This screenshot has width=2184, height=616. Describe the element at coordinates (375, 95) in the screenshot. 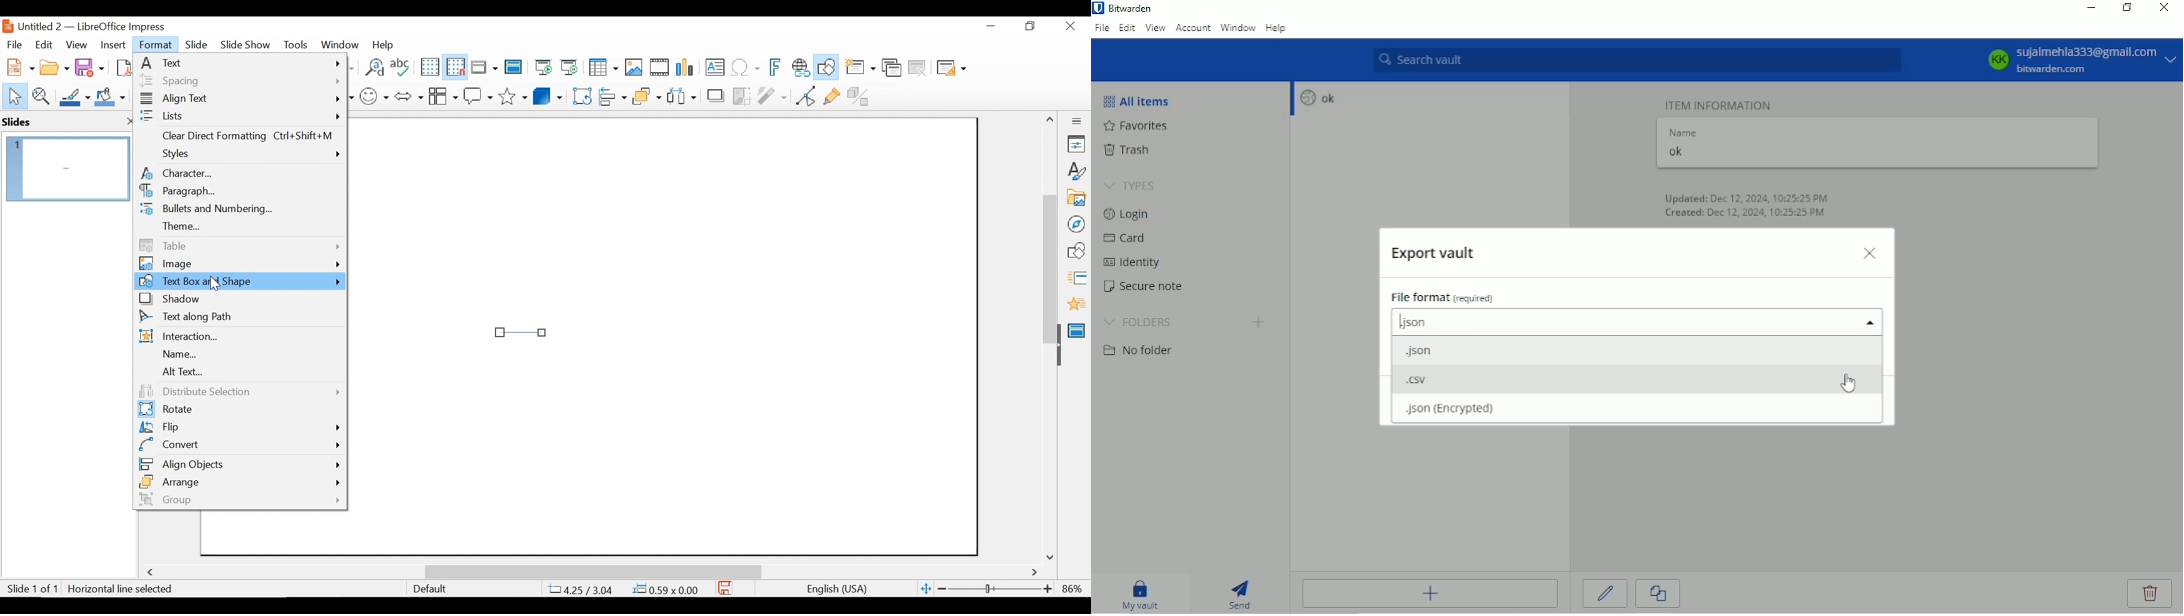

I see `Symbol shapes` at that location.